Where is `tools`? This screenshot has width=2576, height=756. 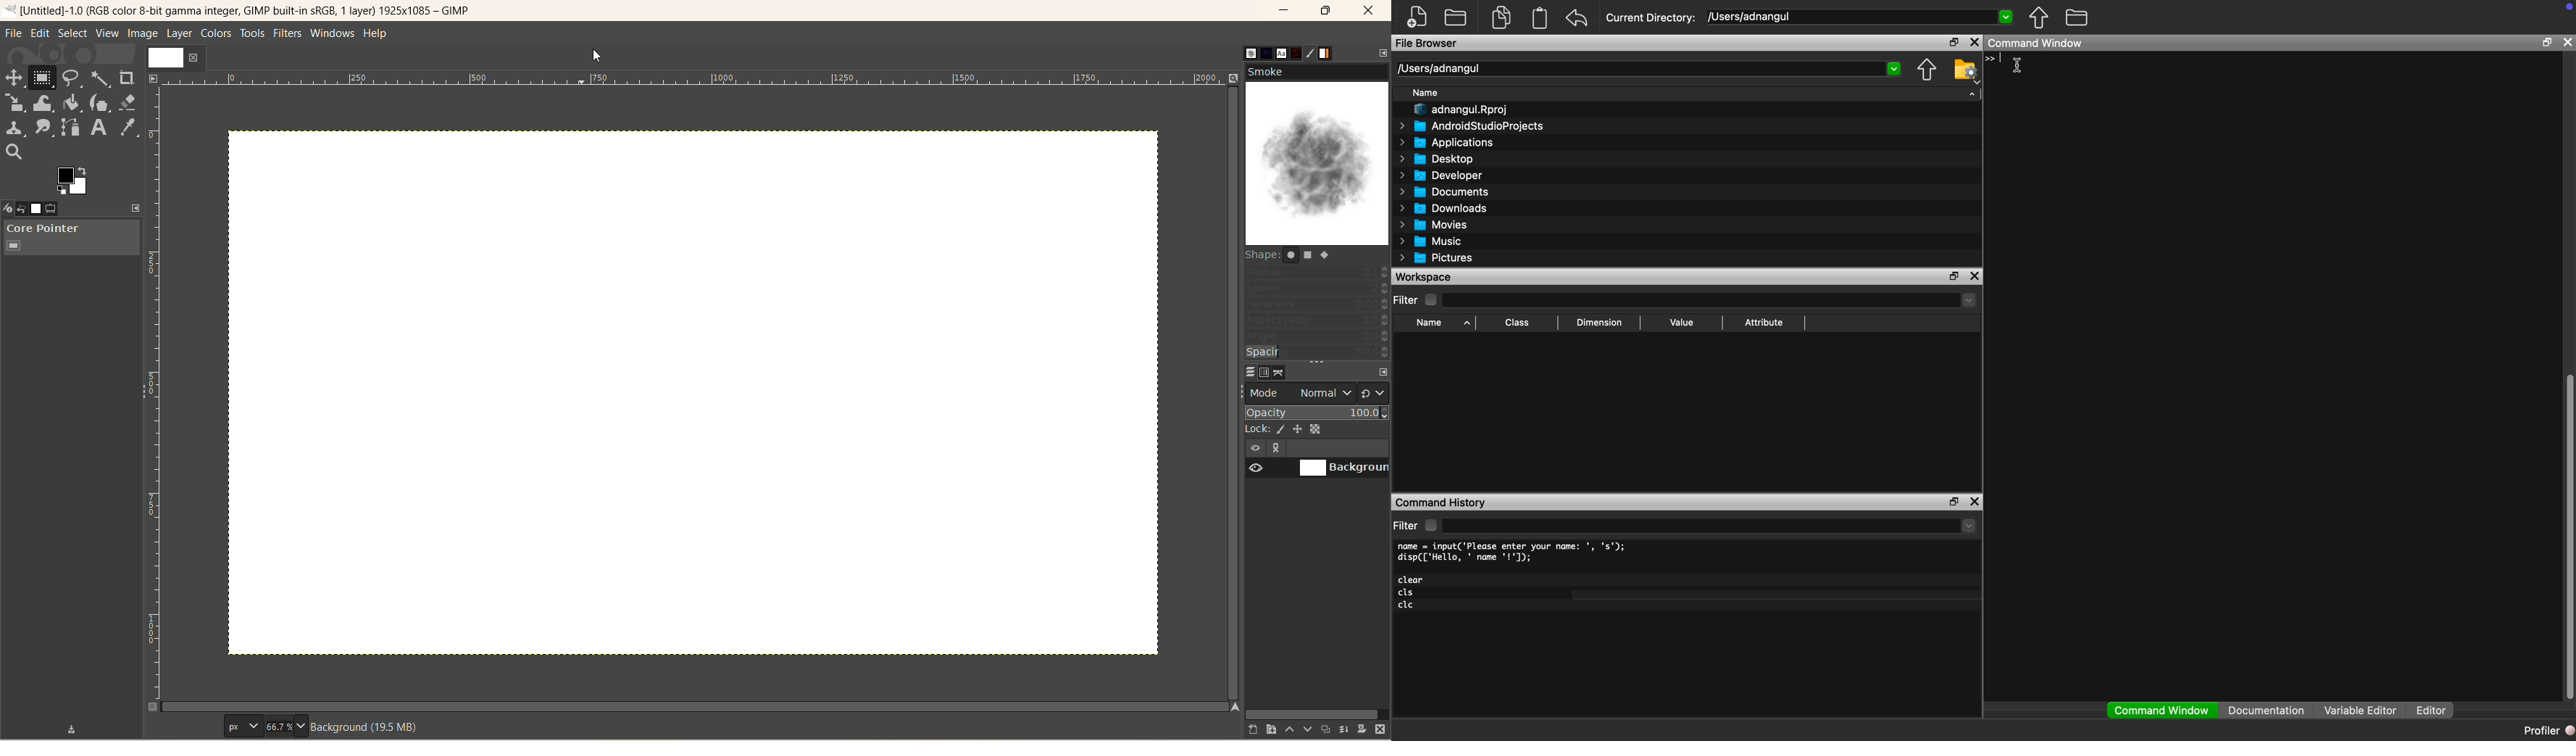 tools is located at coordinates (253, 34).